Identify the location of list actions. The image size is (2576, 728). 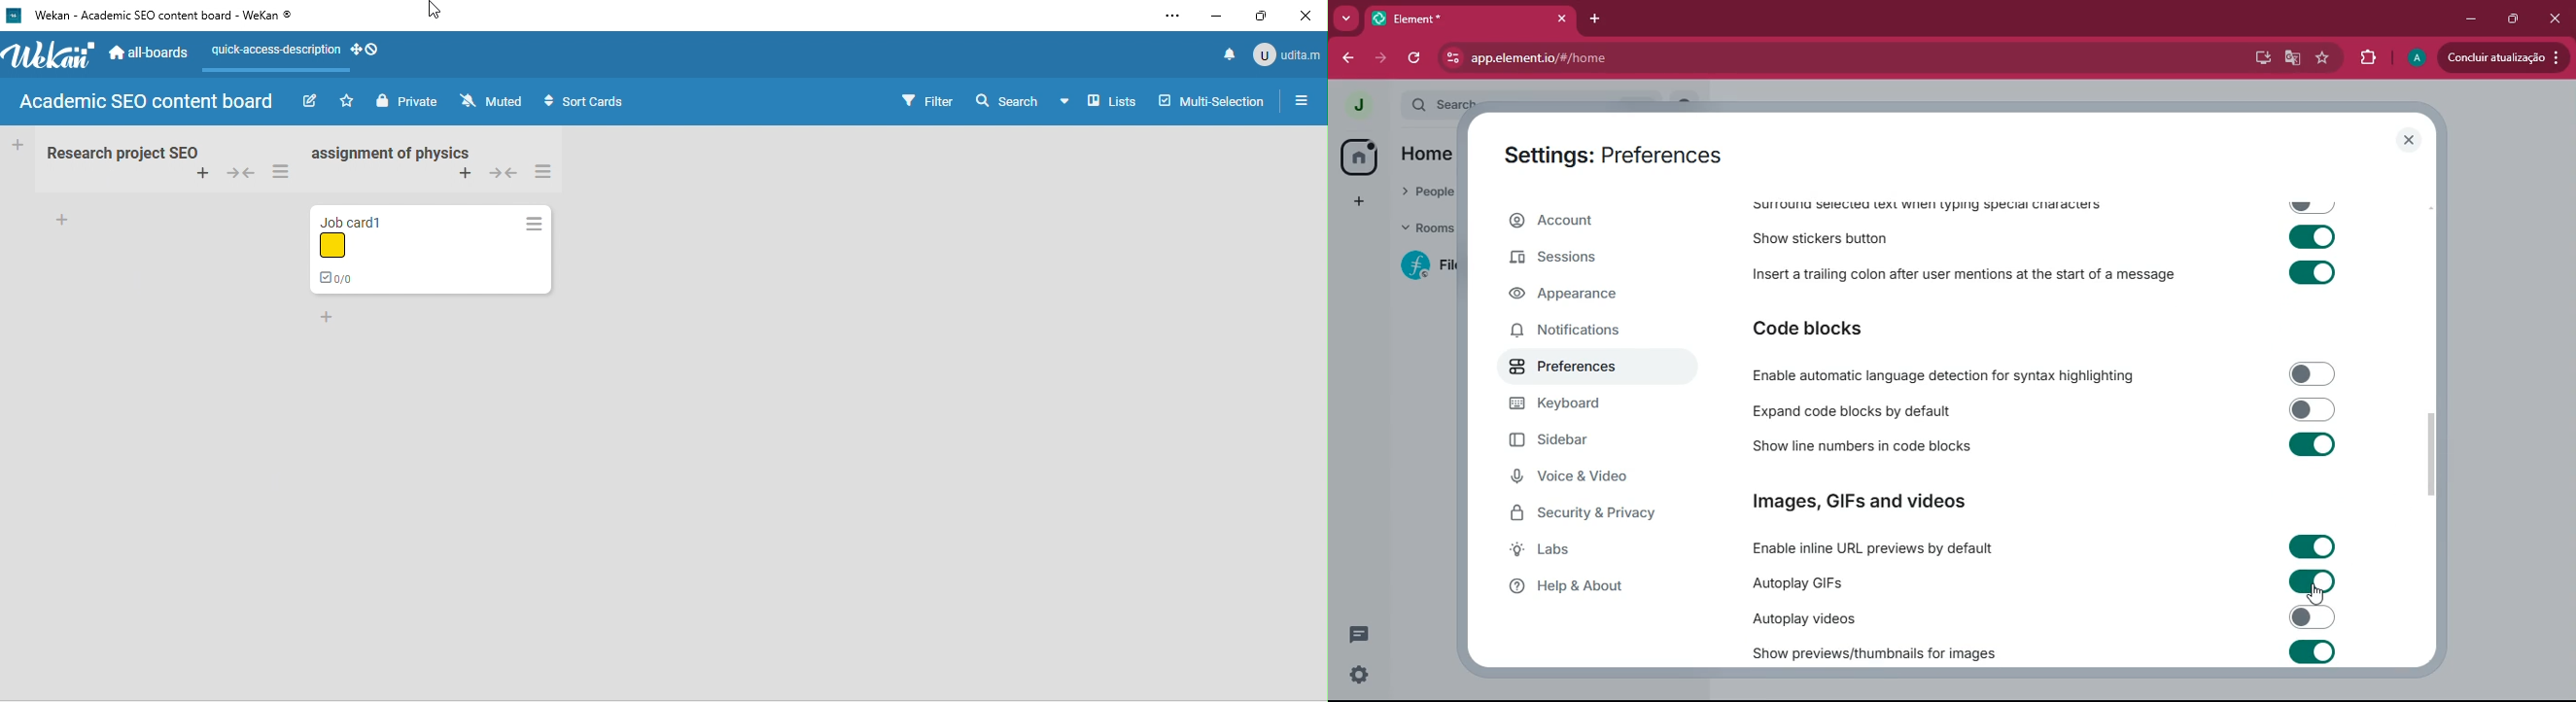
(554, 173).